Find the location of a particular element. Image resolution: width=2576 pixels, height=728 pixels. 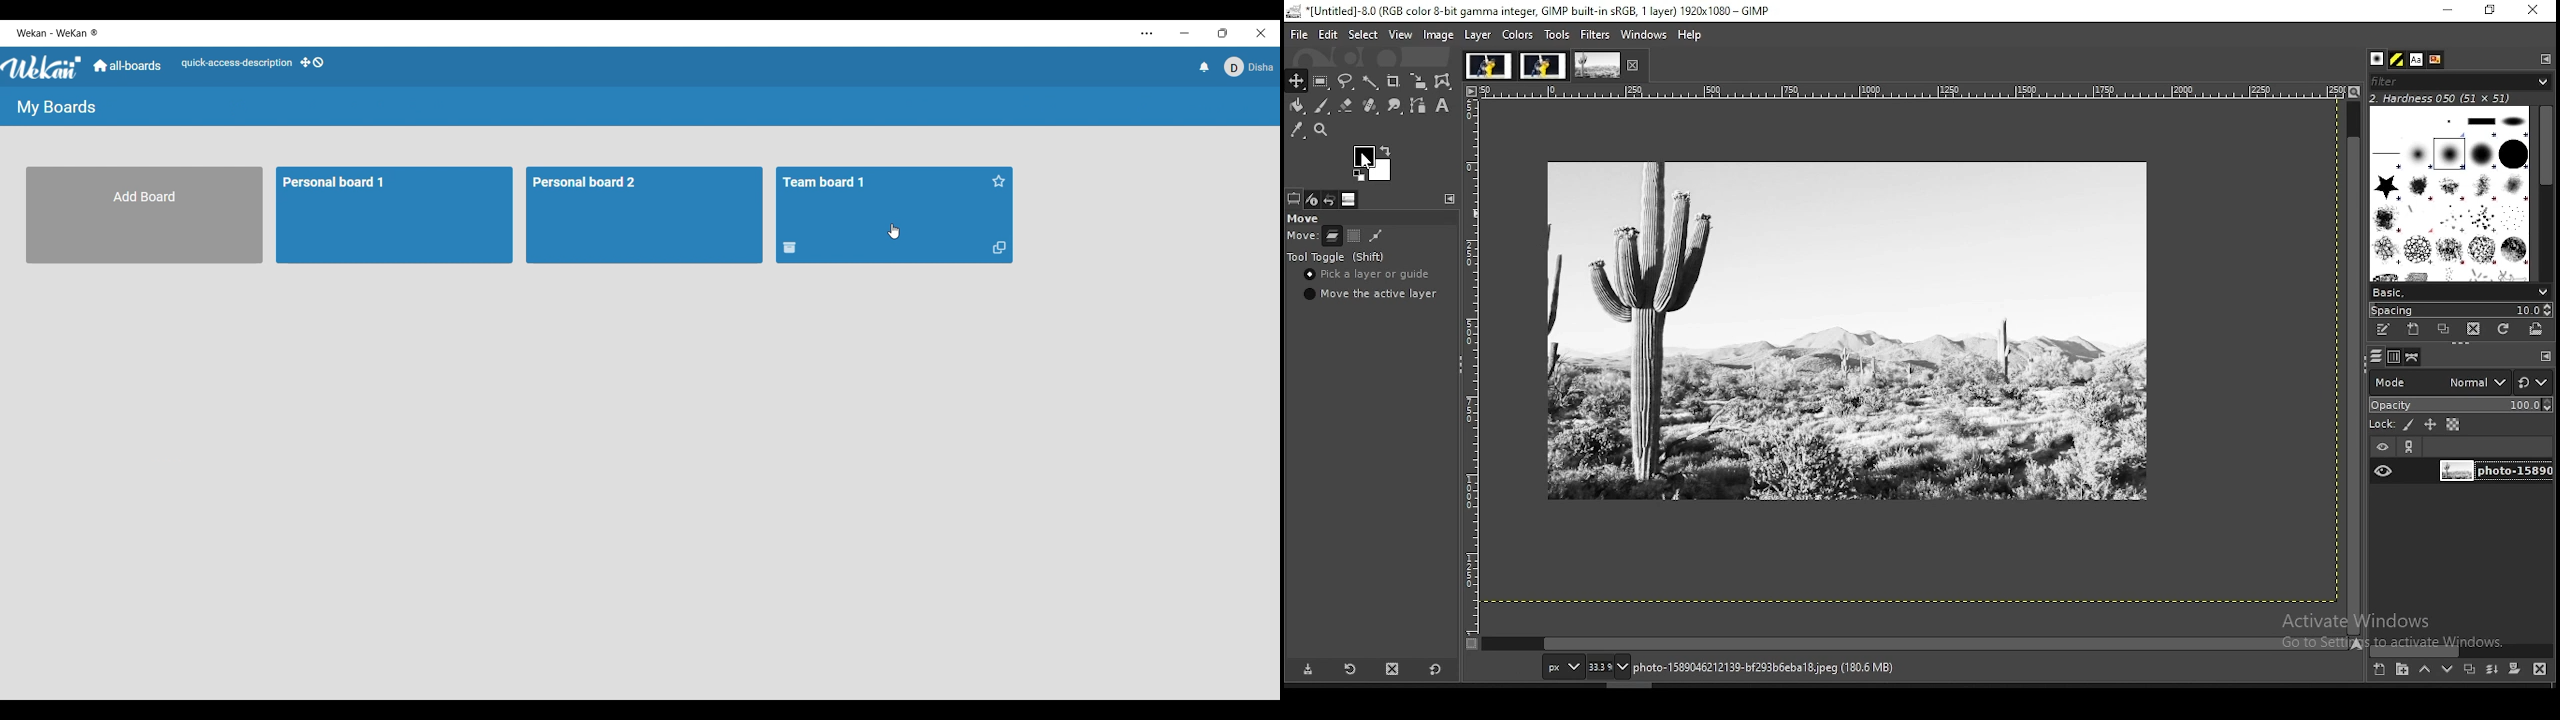

mask layer is located at coordinates (2514, 670).